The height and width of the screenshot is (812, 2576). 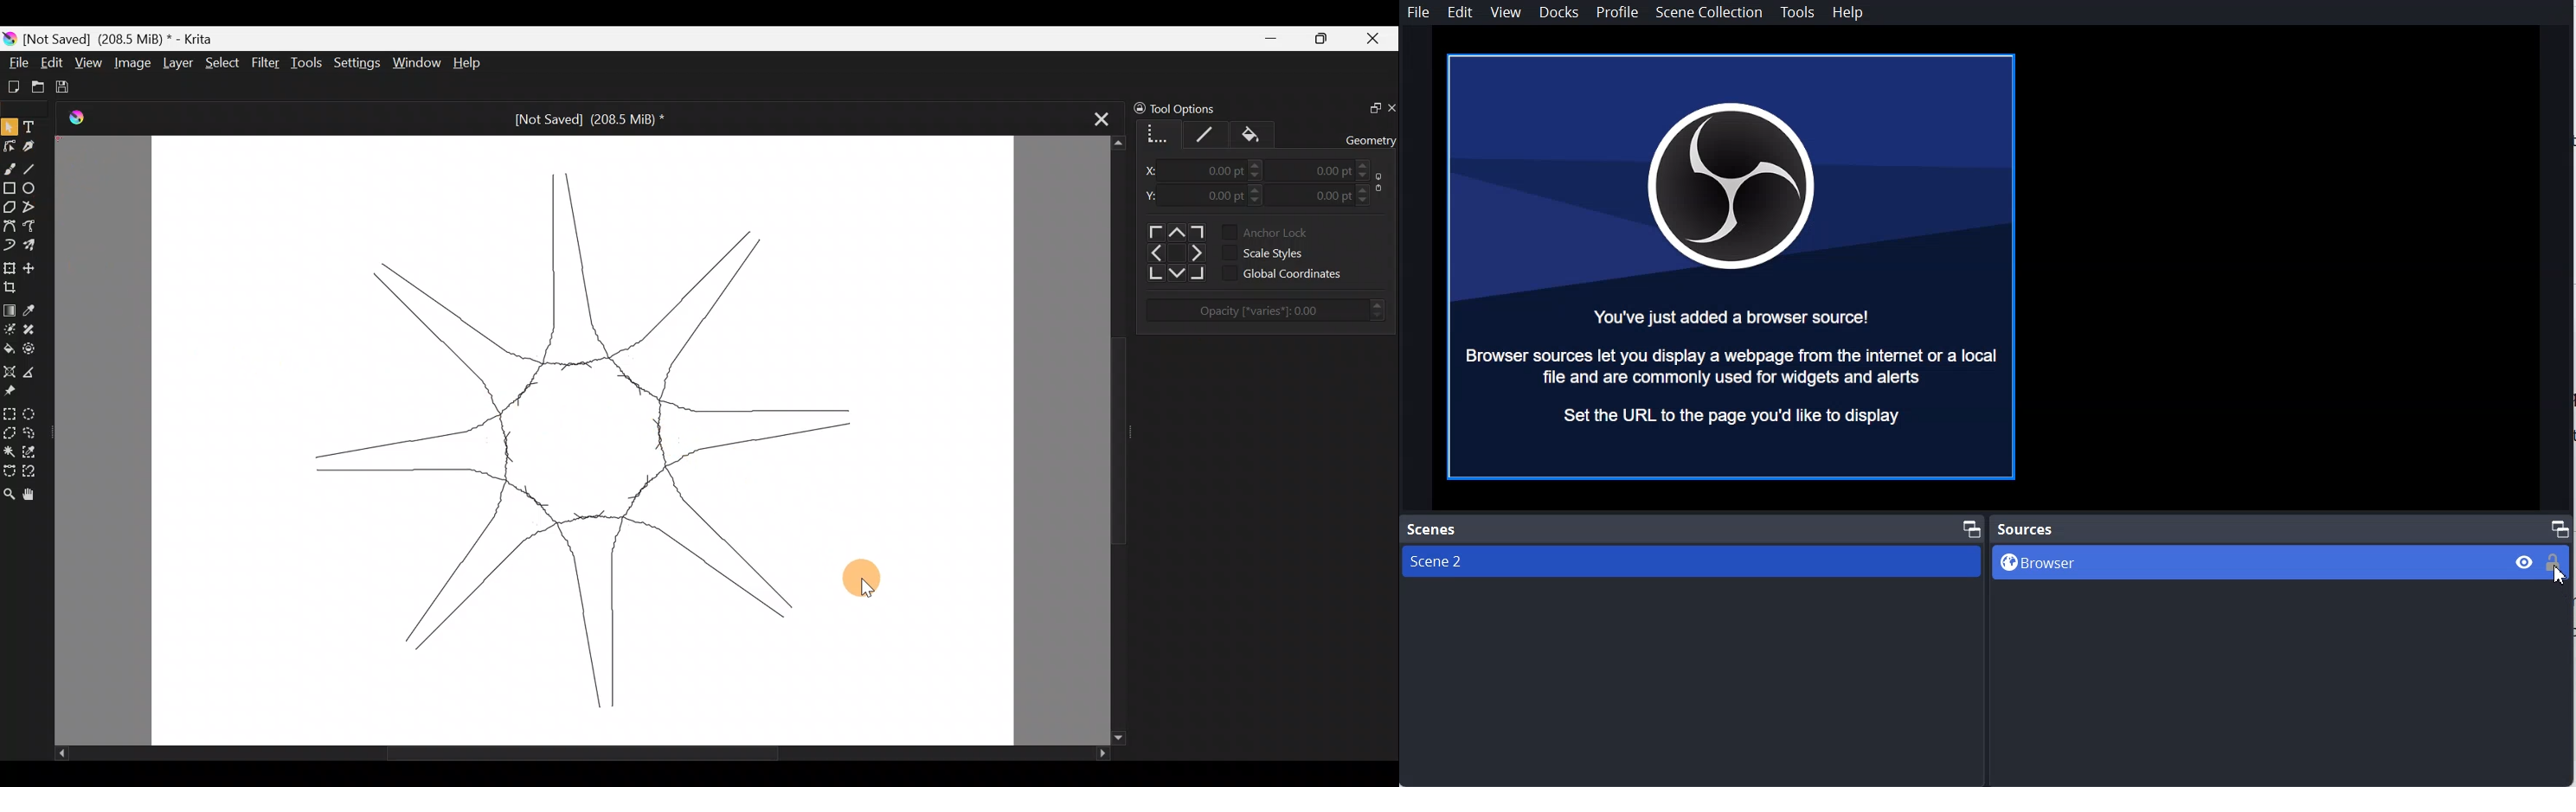 What do you see at coordinates (2555, 561) in the screenshot?
I see `Unlocked` at bounding box center [2555, 561].